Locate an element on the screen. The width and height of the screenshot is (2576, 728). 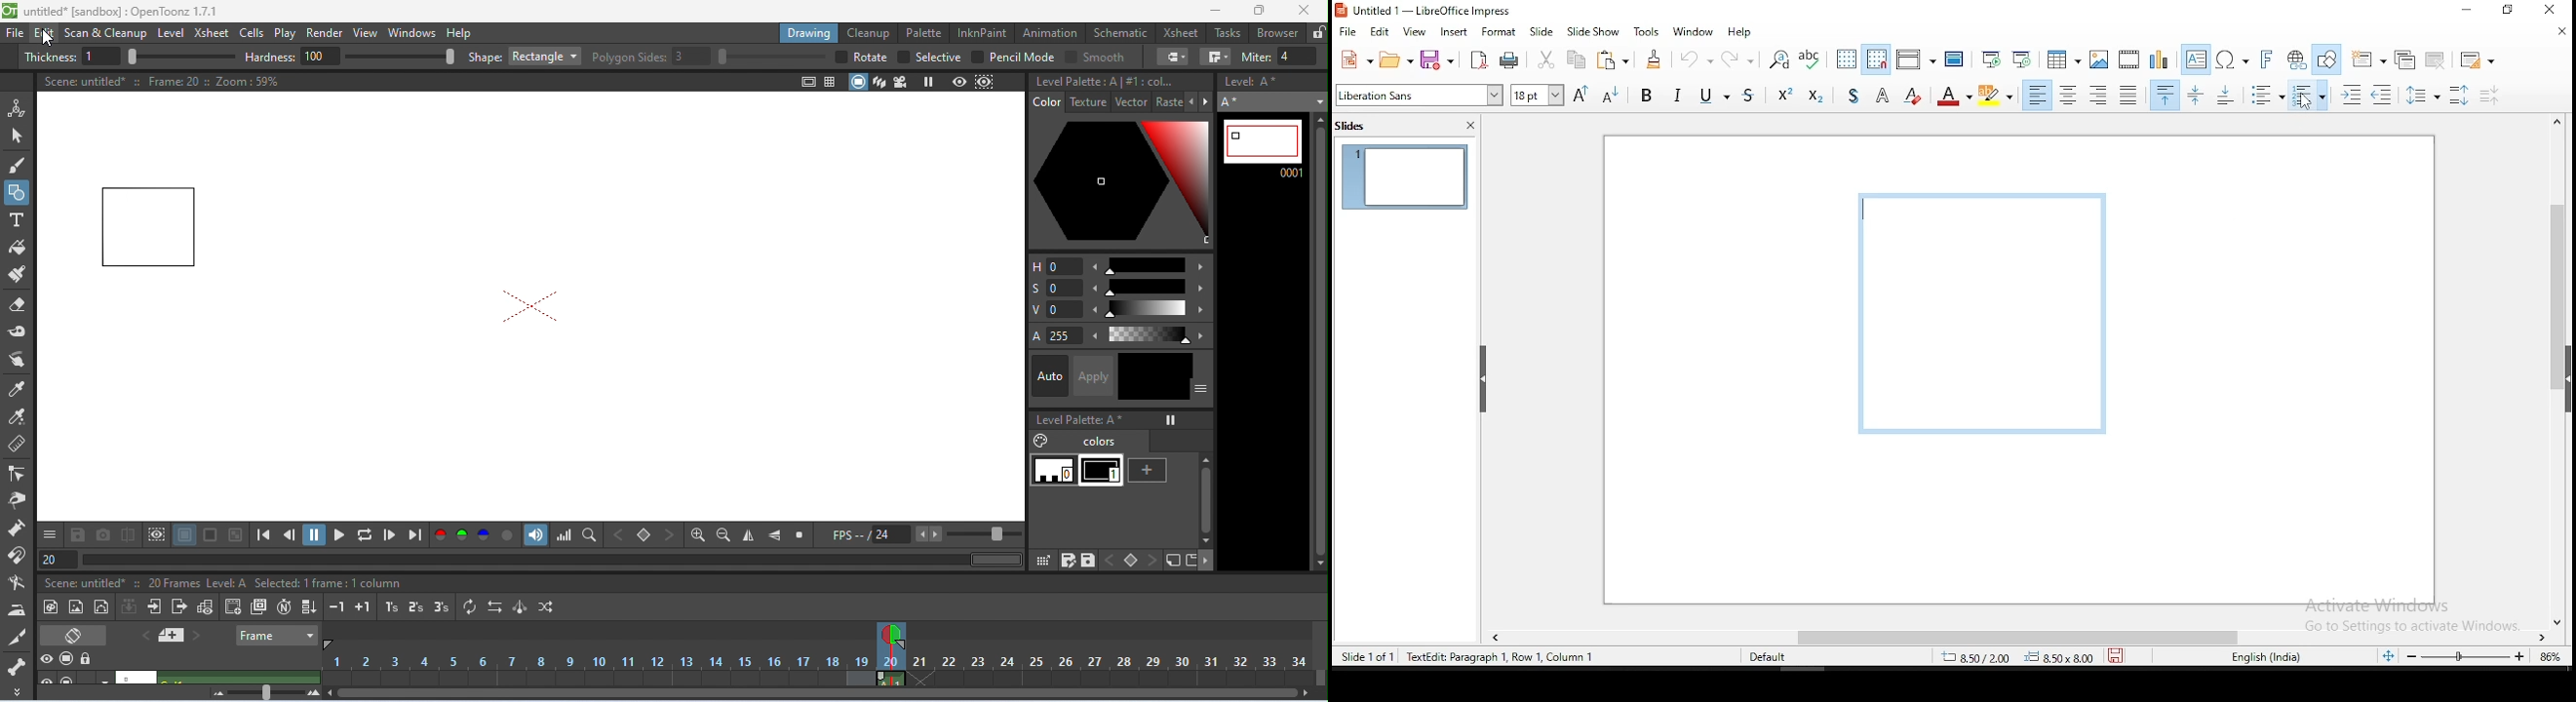
random is located at coordinates (543, 608).